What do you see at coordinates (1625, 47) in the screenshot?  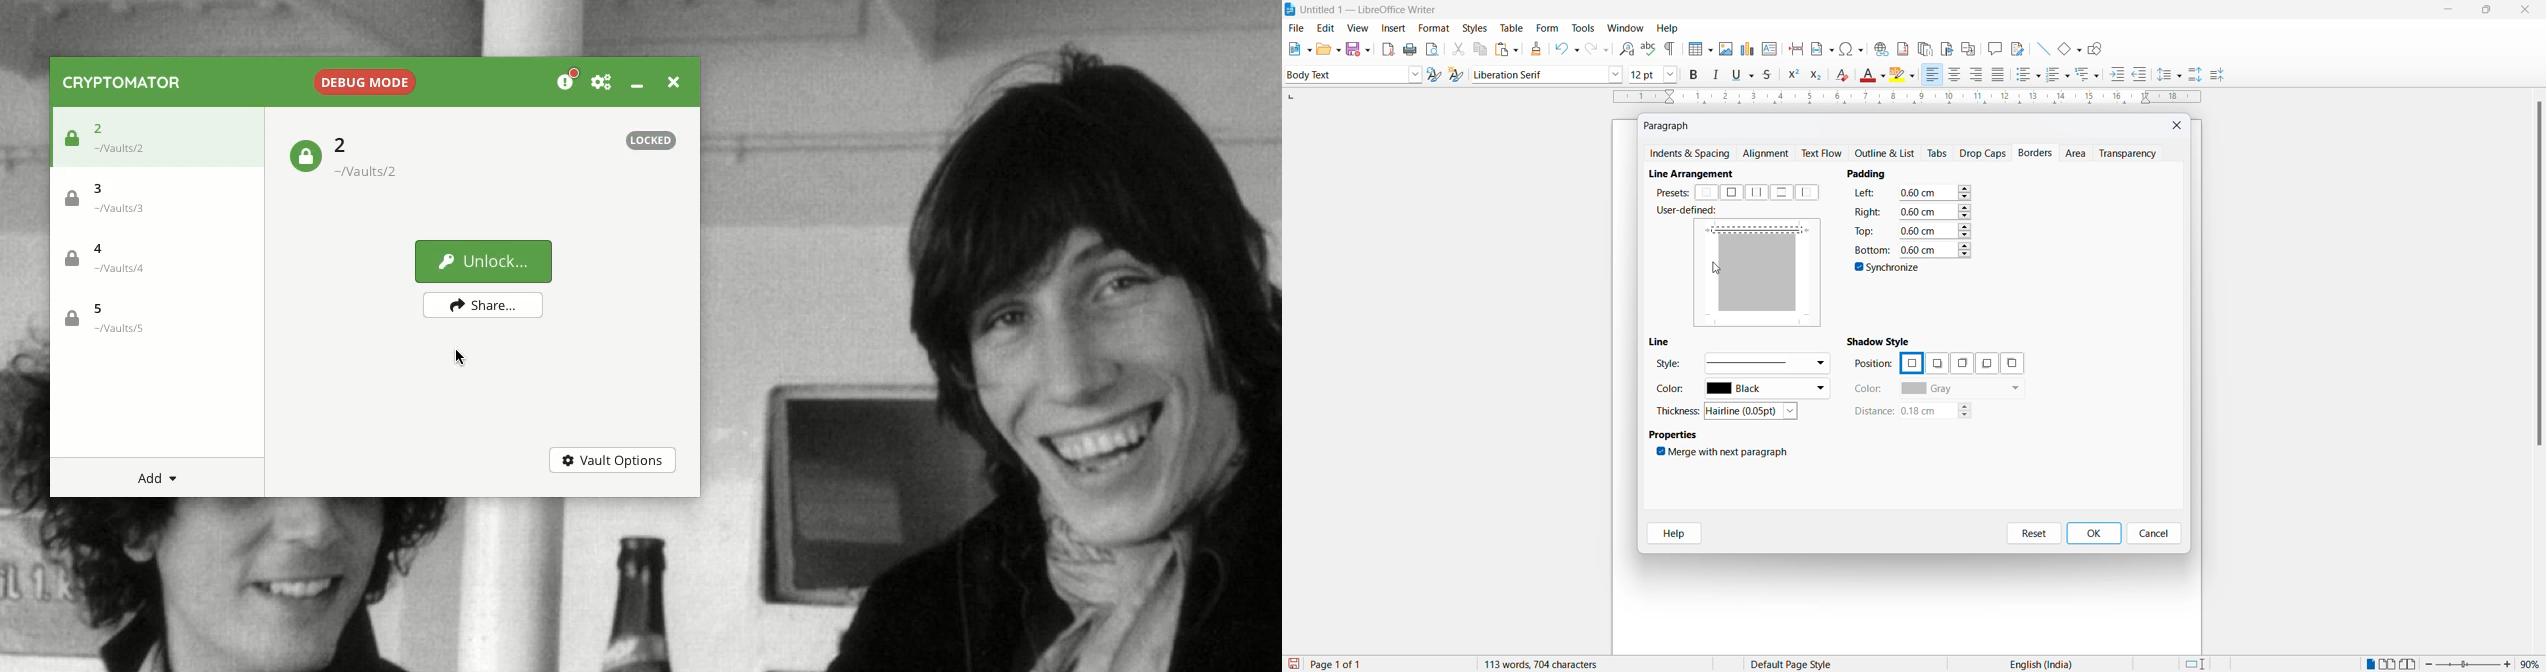 I see `find and replace` at bounding box center [1625, 47].